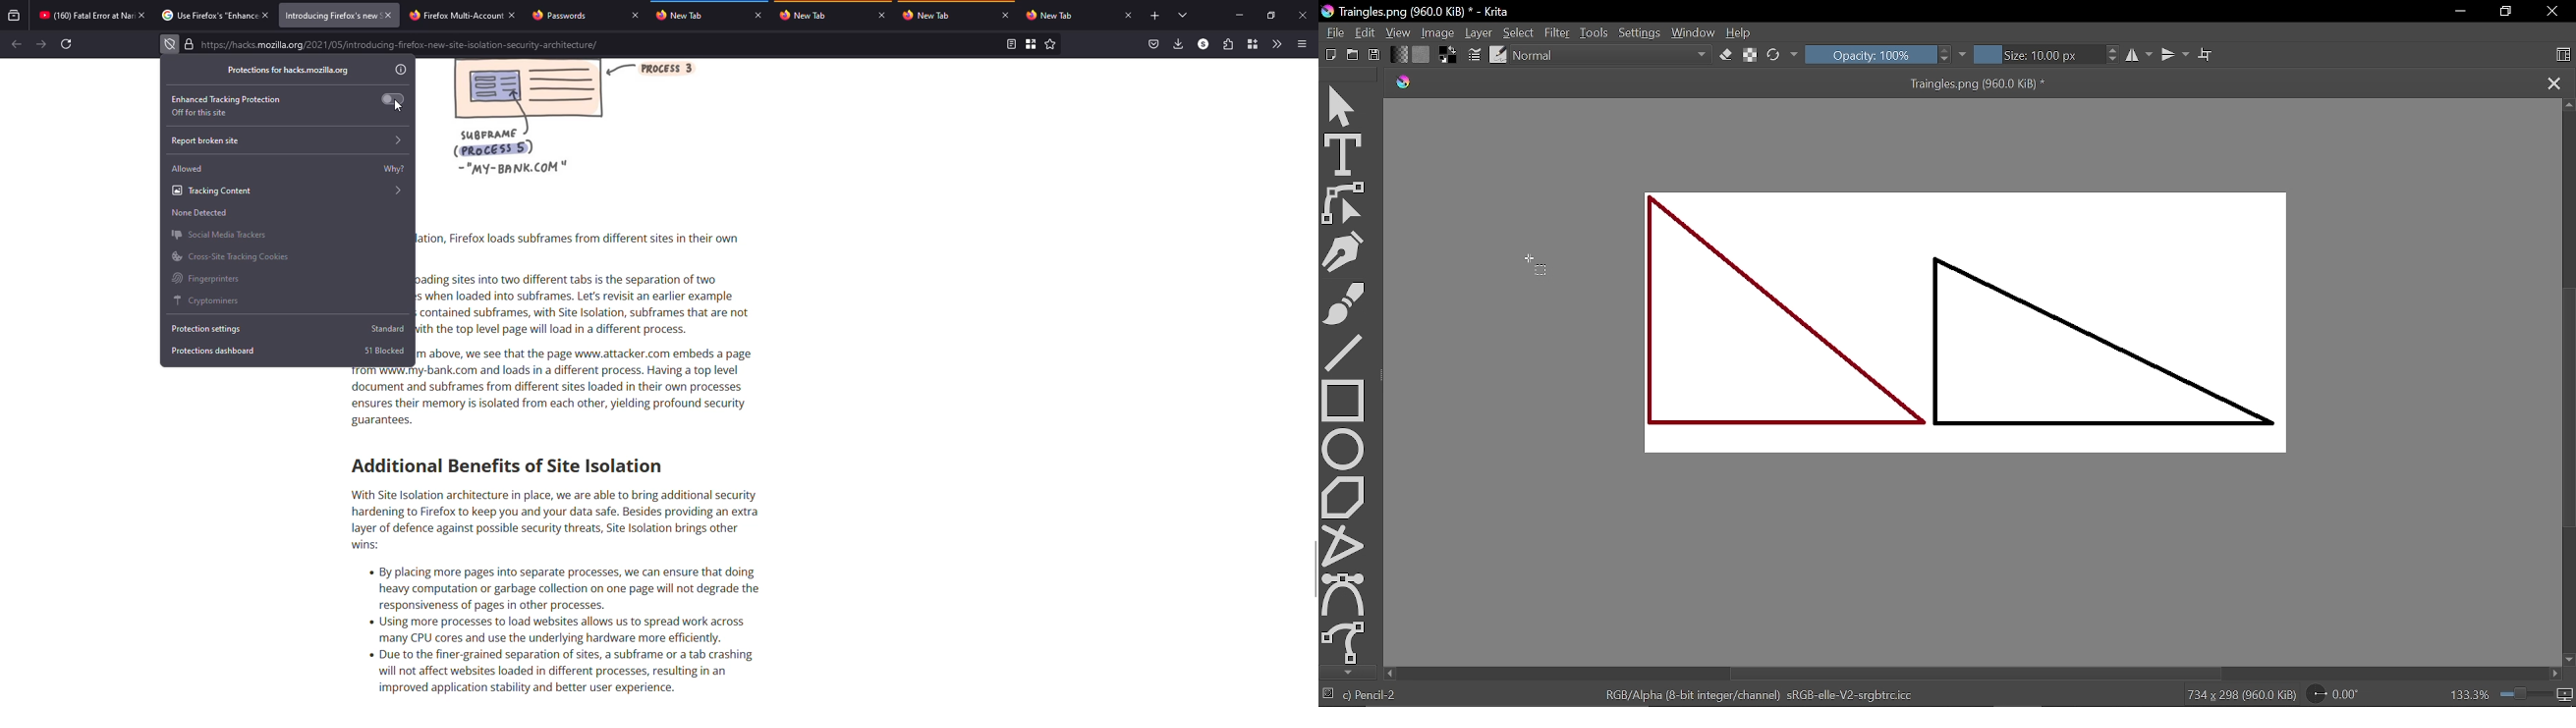 This screenshot has height=728, width=2576. What do you see at coordinates (1611, 56) in the screenshot?
I see `Normal` at bounding box center [1611, 56].